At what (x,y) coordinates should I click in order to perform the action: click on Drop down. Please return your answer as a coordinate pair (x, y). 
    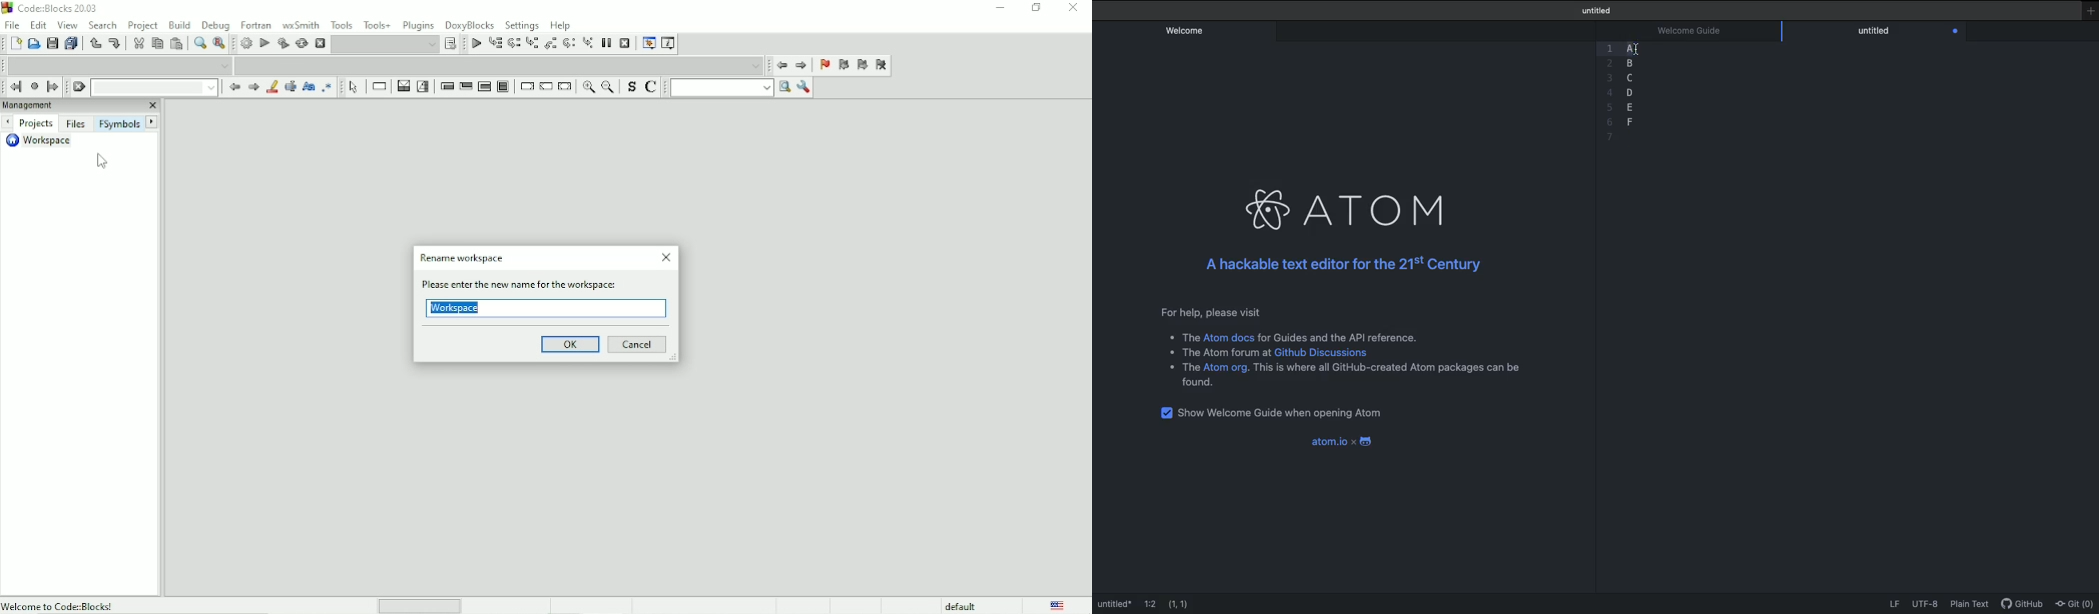
    Looking at the image, I should click on (385, 44).